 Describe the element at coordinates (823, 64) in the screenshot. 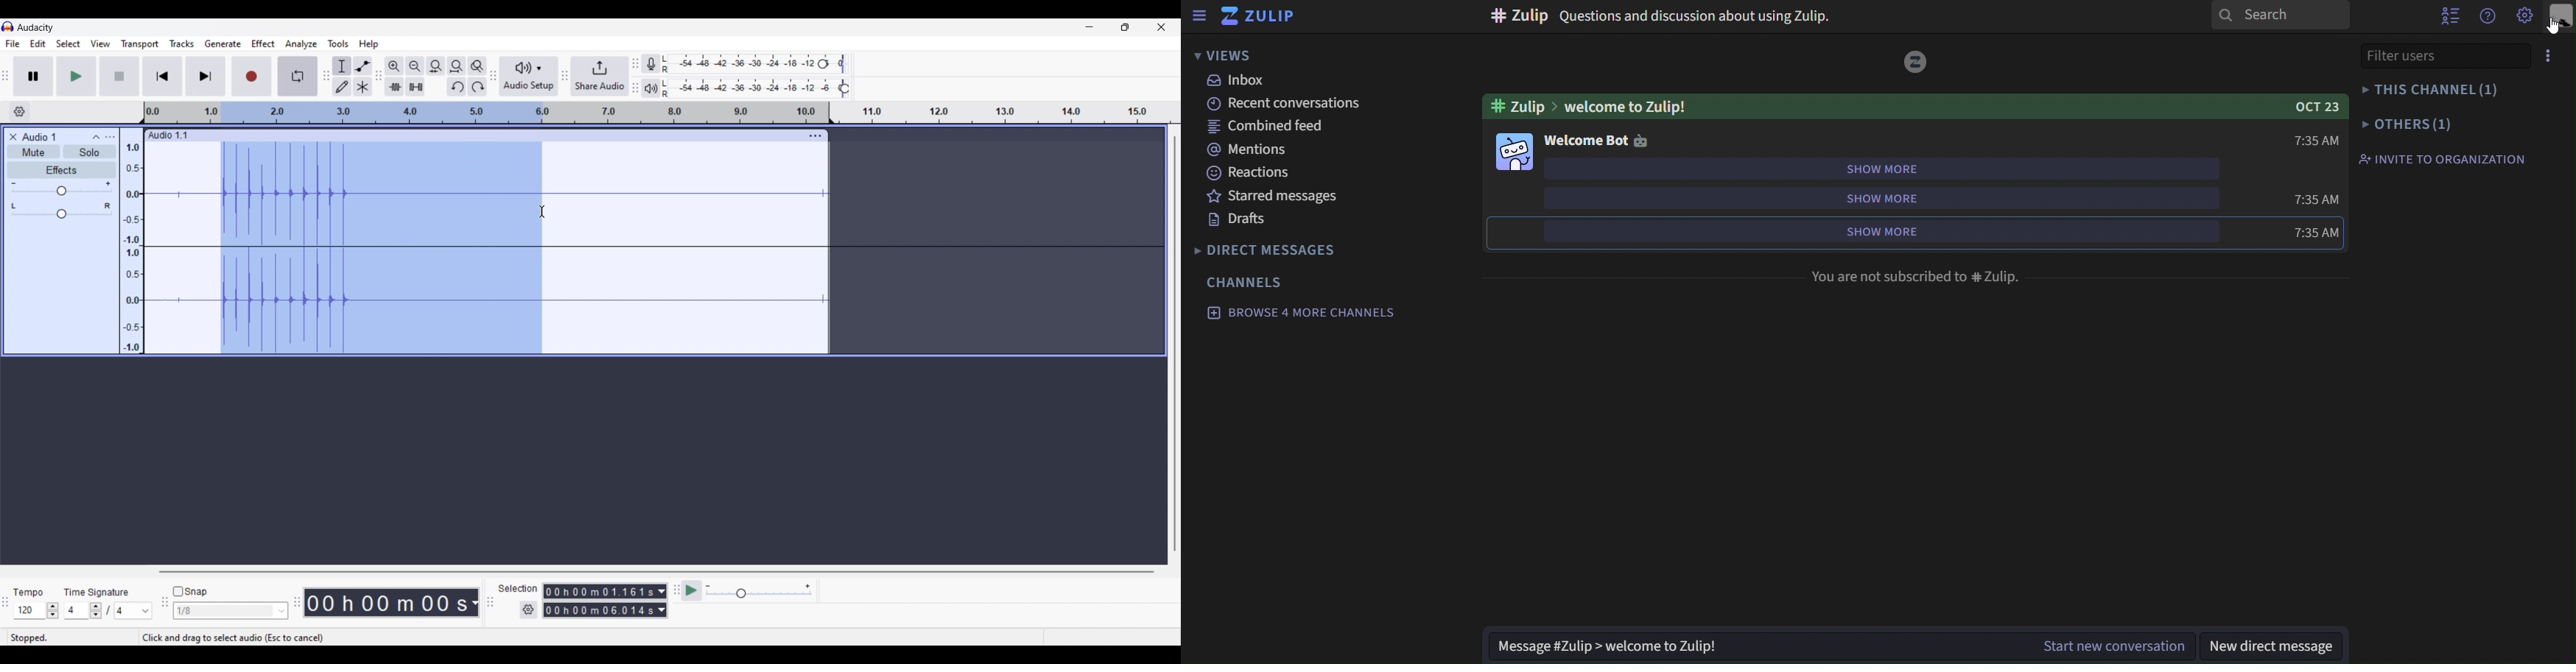

I see `Recording level header` at that location.